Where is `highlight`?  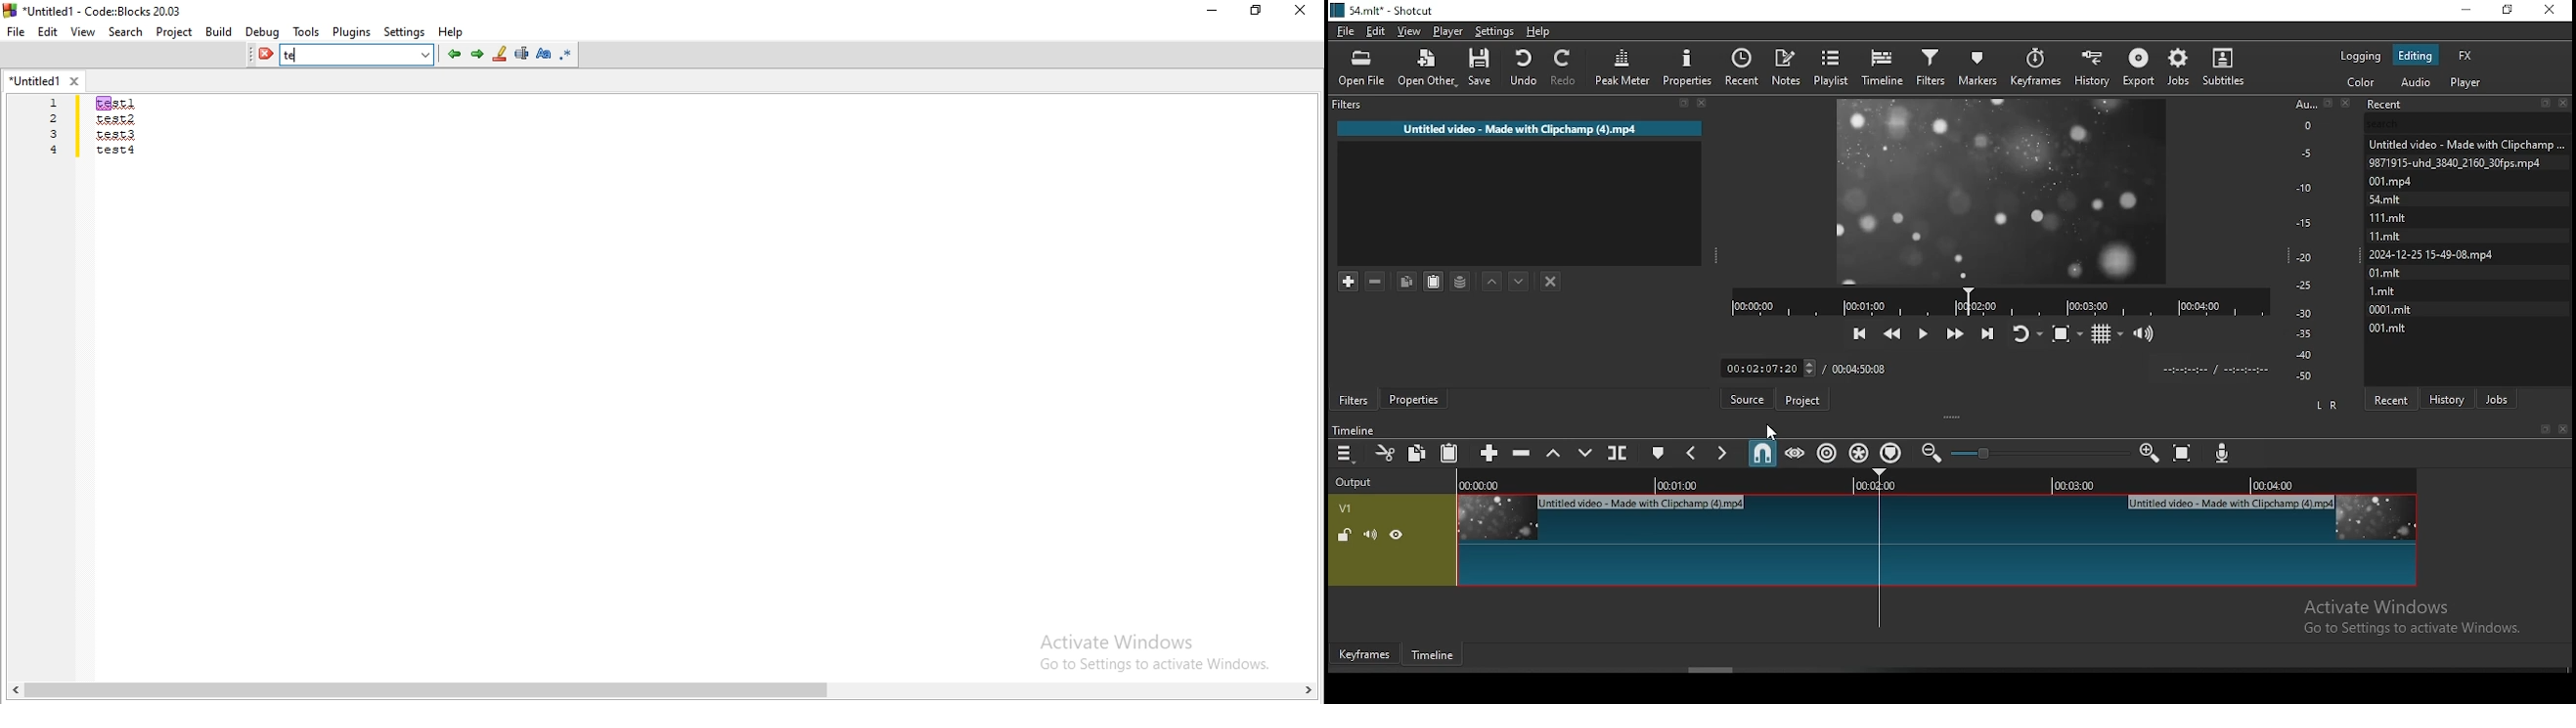 highlight is located at coordinates (499, 54).